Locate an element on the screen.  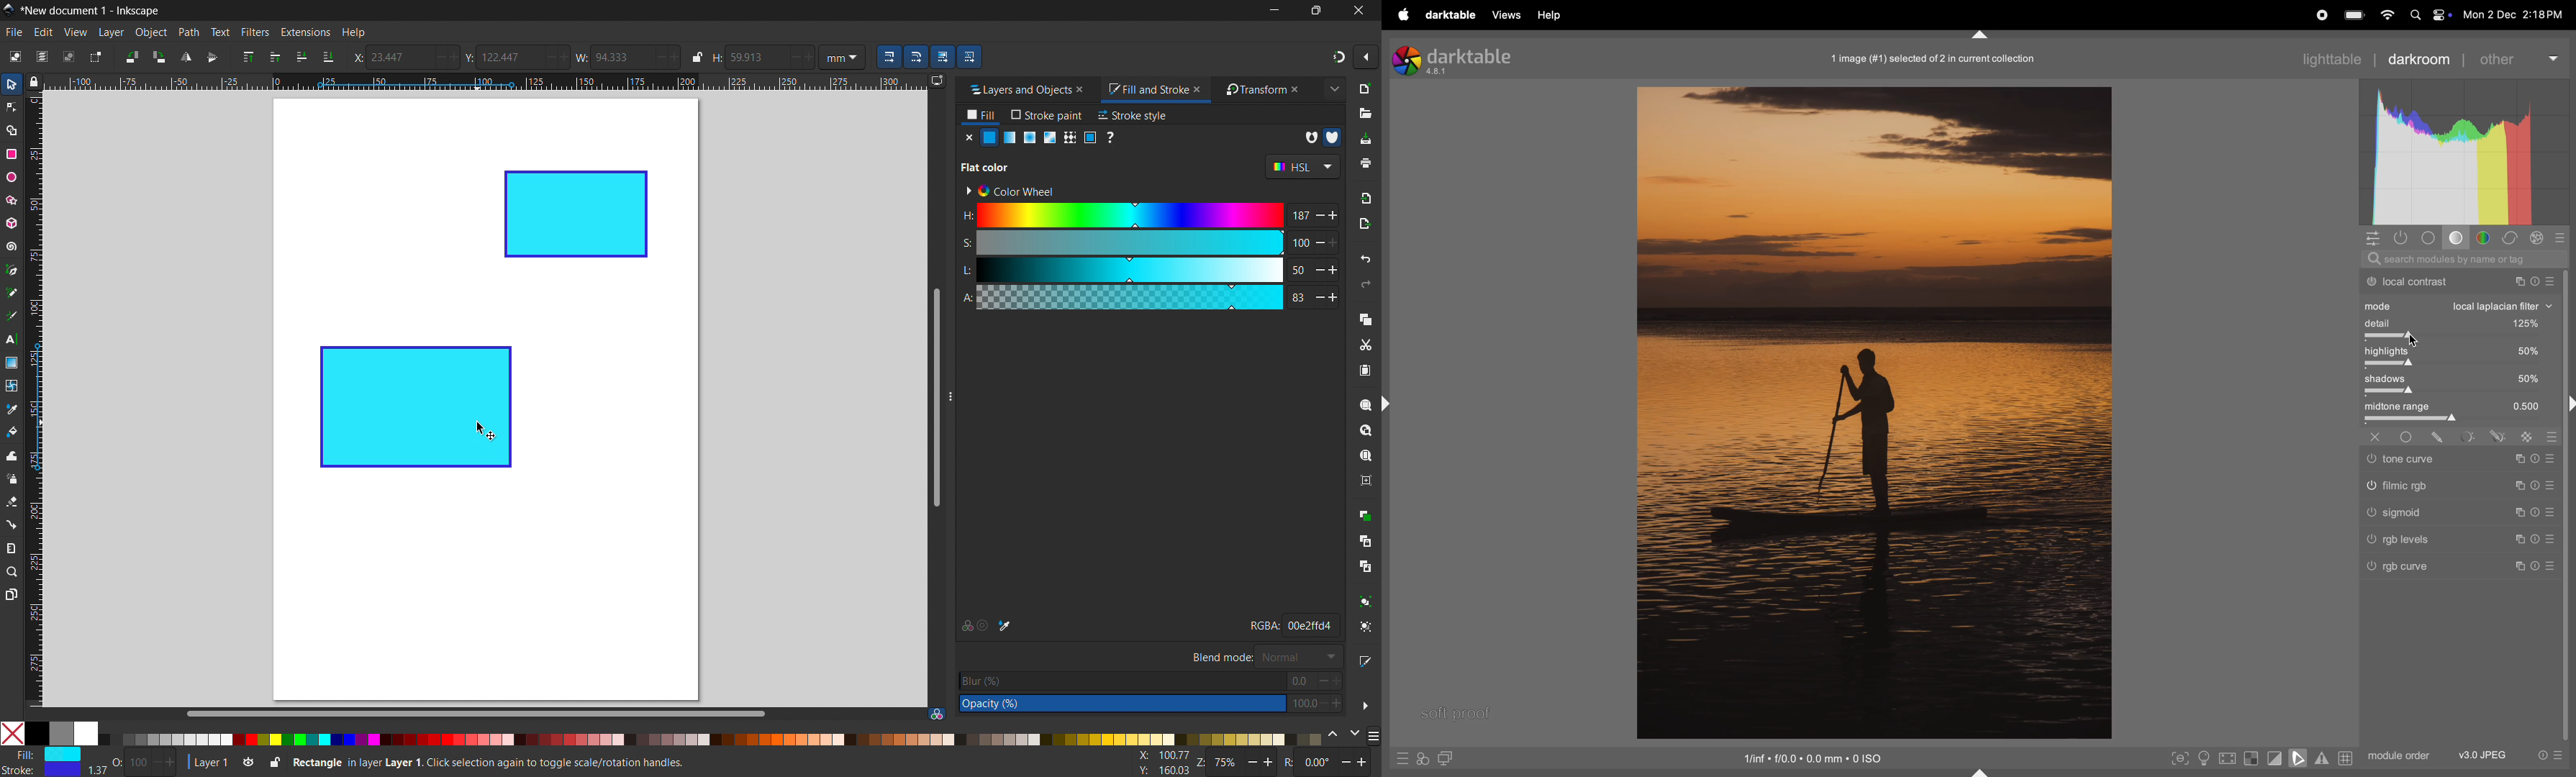
layers and objects is located at coordinates (1015, 89).